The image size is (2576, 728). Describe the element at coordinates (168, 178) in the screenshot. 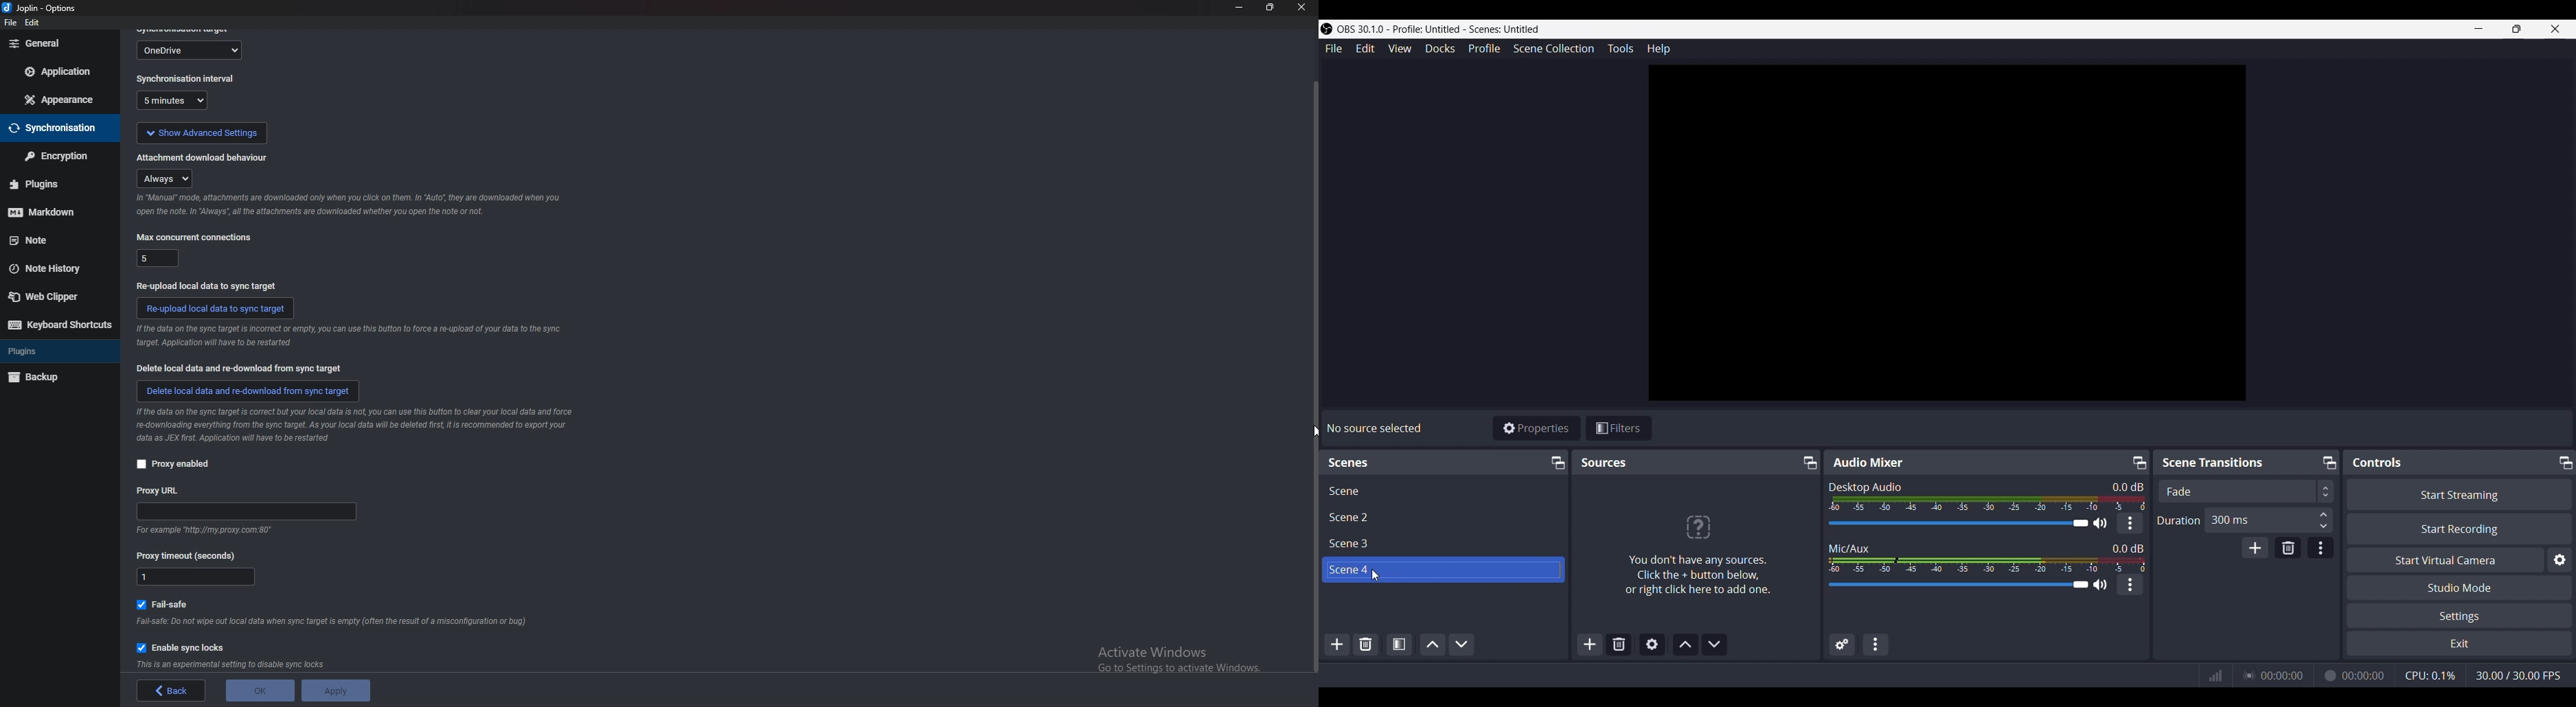

I see `attachment download behaviour` at that location.